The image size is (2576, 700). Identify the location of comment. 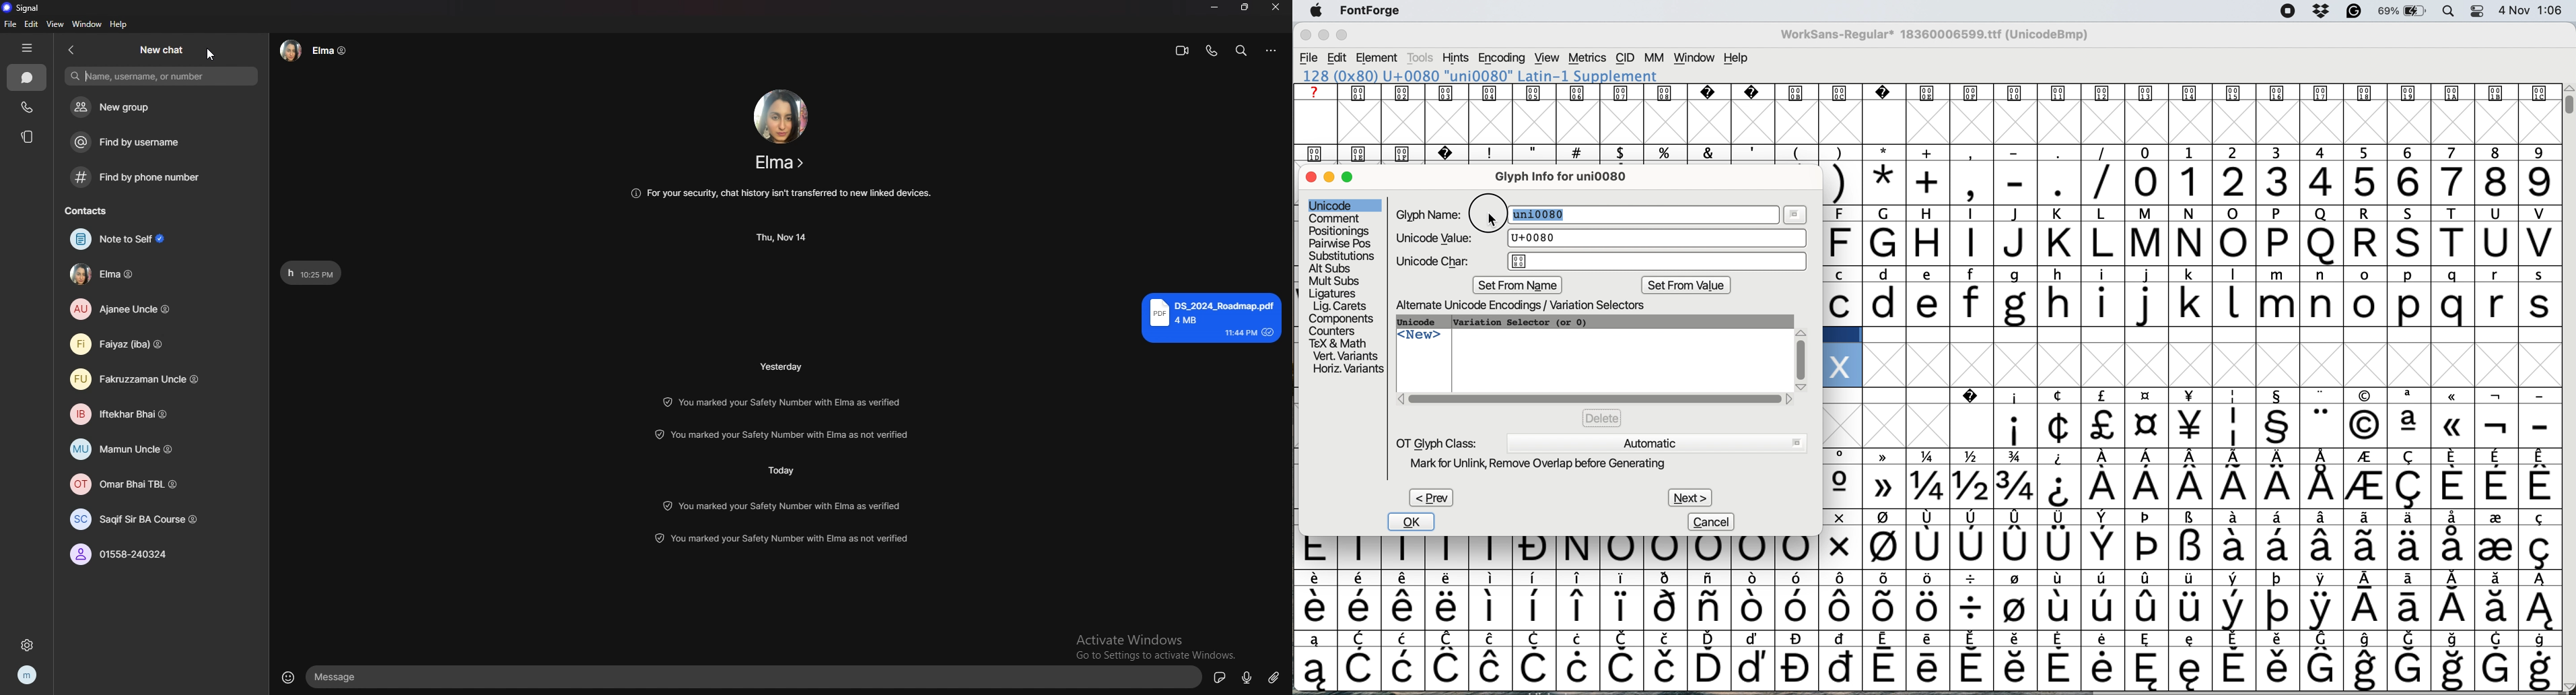
(1334, 218).